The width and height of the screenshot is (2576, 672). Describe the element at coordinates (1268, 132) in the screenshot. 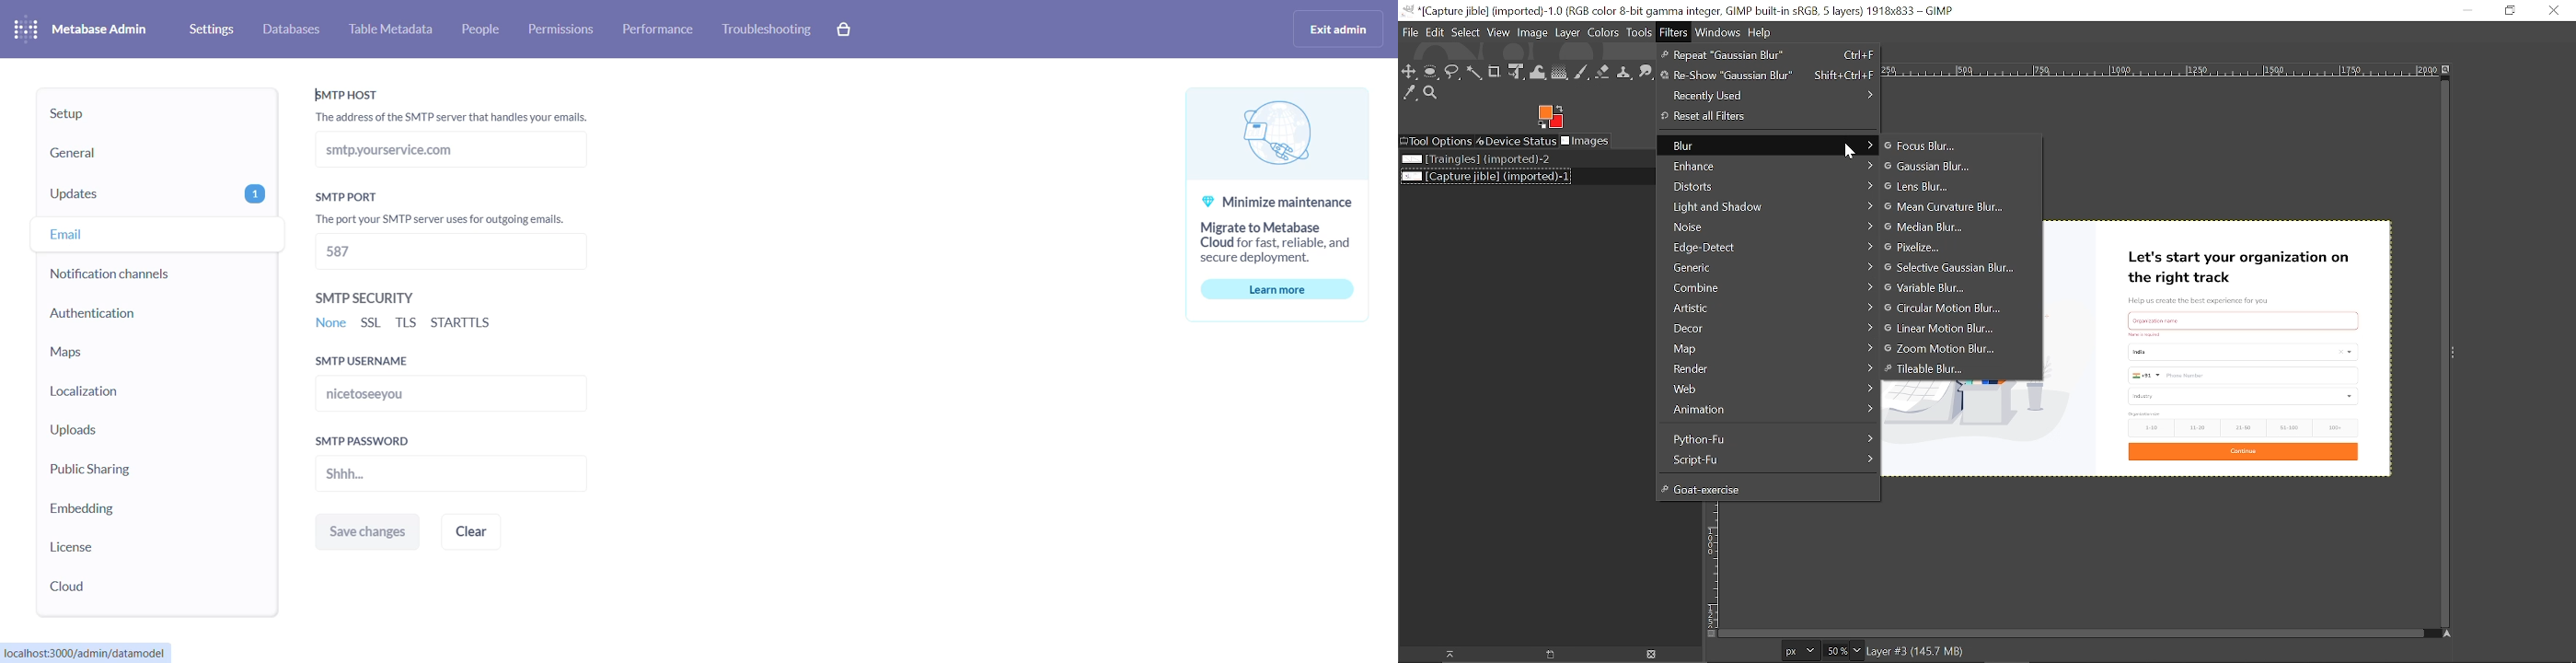

I see `logog` at that location.